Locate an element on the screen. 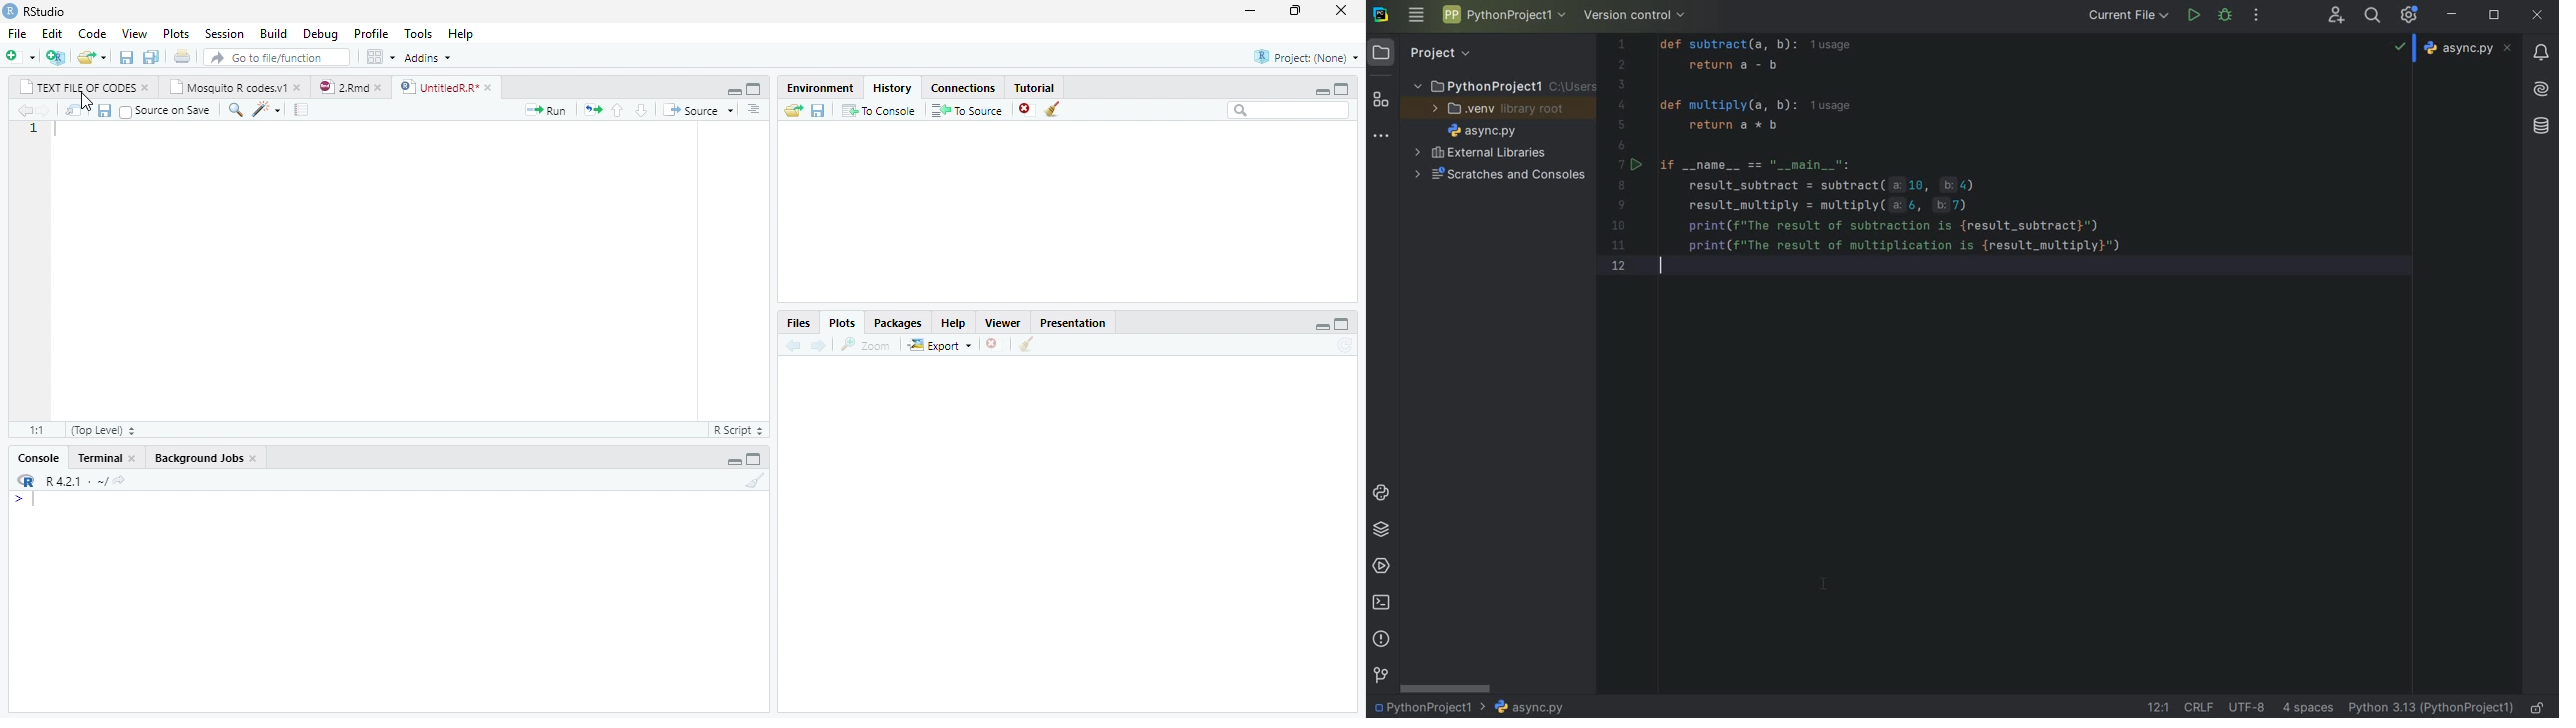 This screenshot has width=2576, height=728. save current document is located at coordinates (126, 57).